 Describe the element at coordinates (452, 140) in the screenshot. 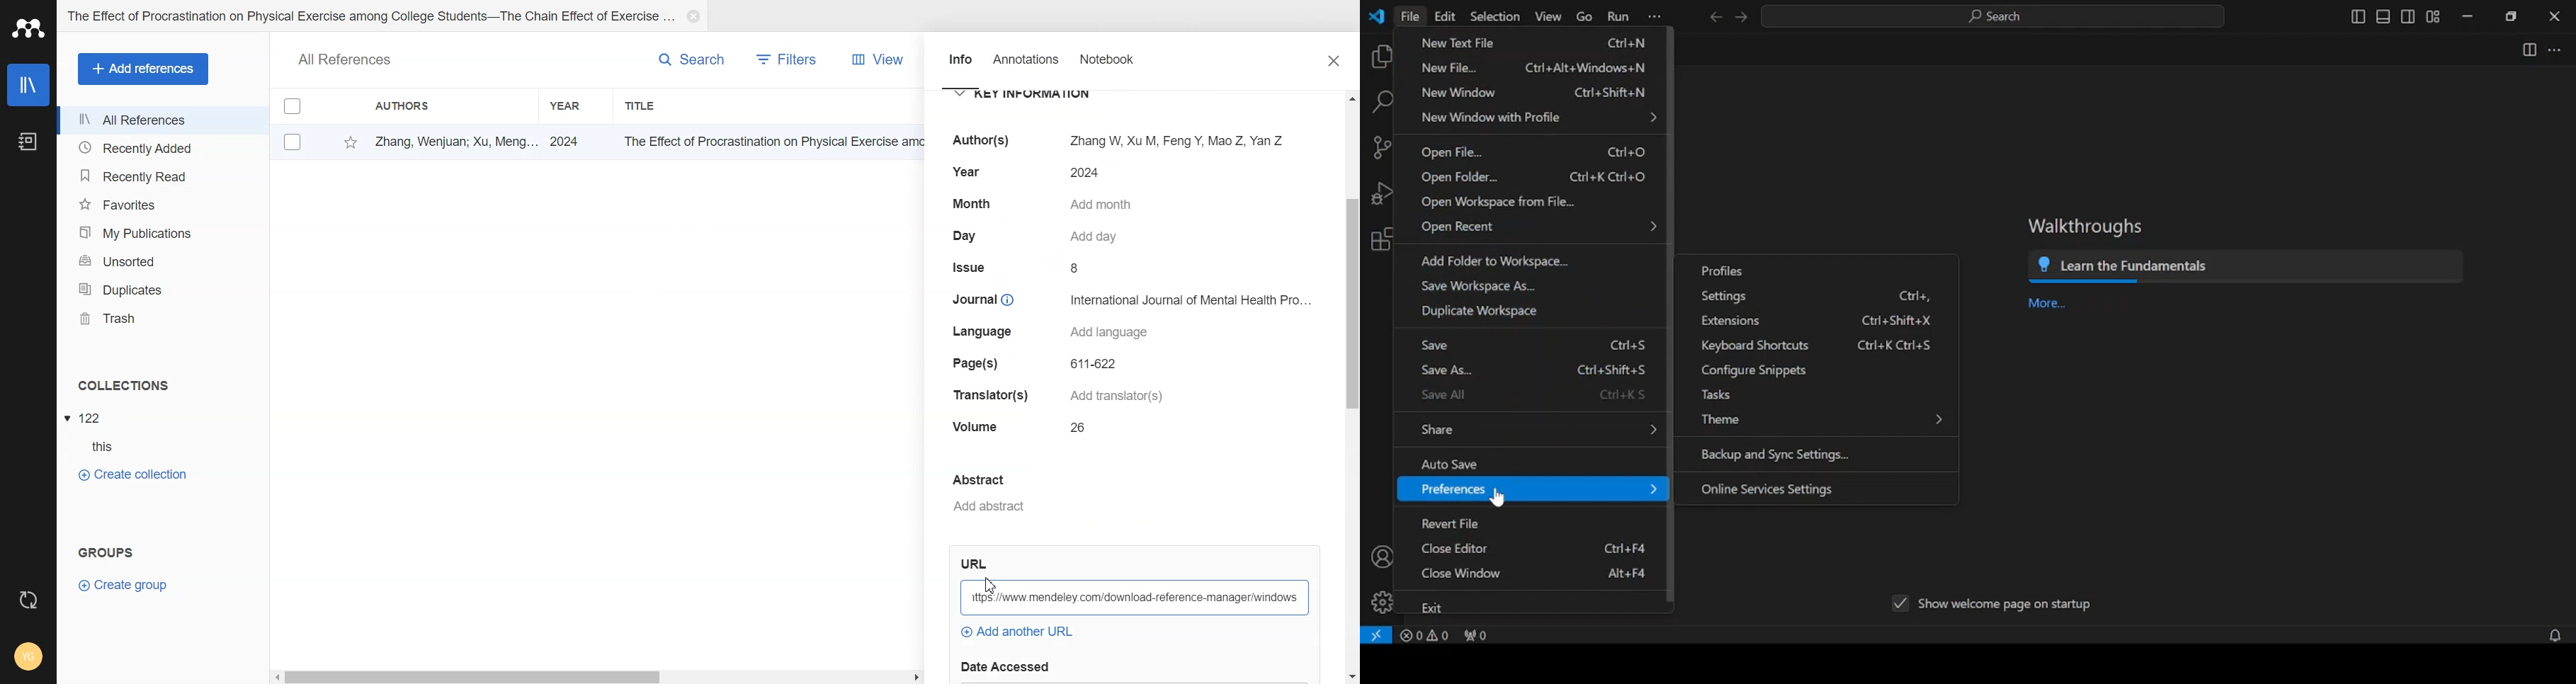

I see `Zhang, Wenjuan; Xu, Meng...` at that location.